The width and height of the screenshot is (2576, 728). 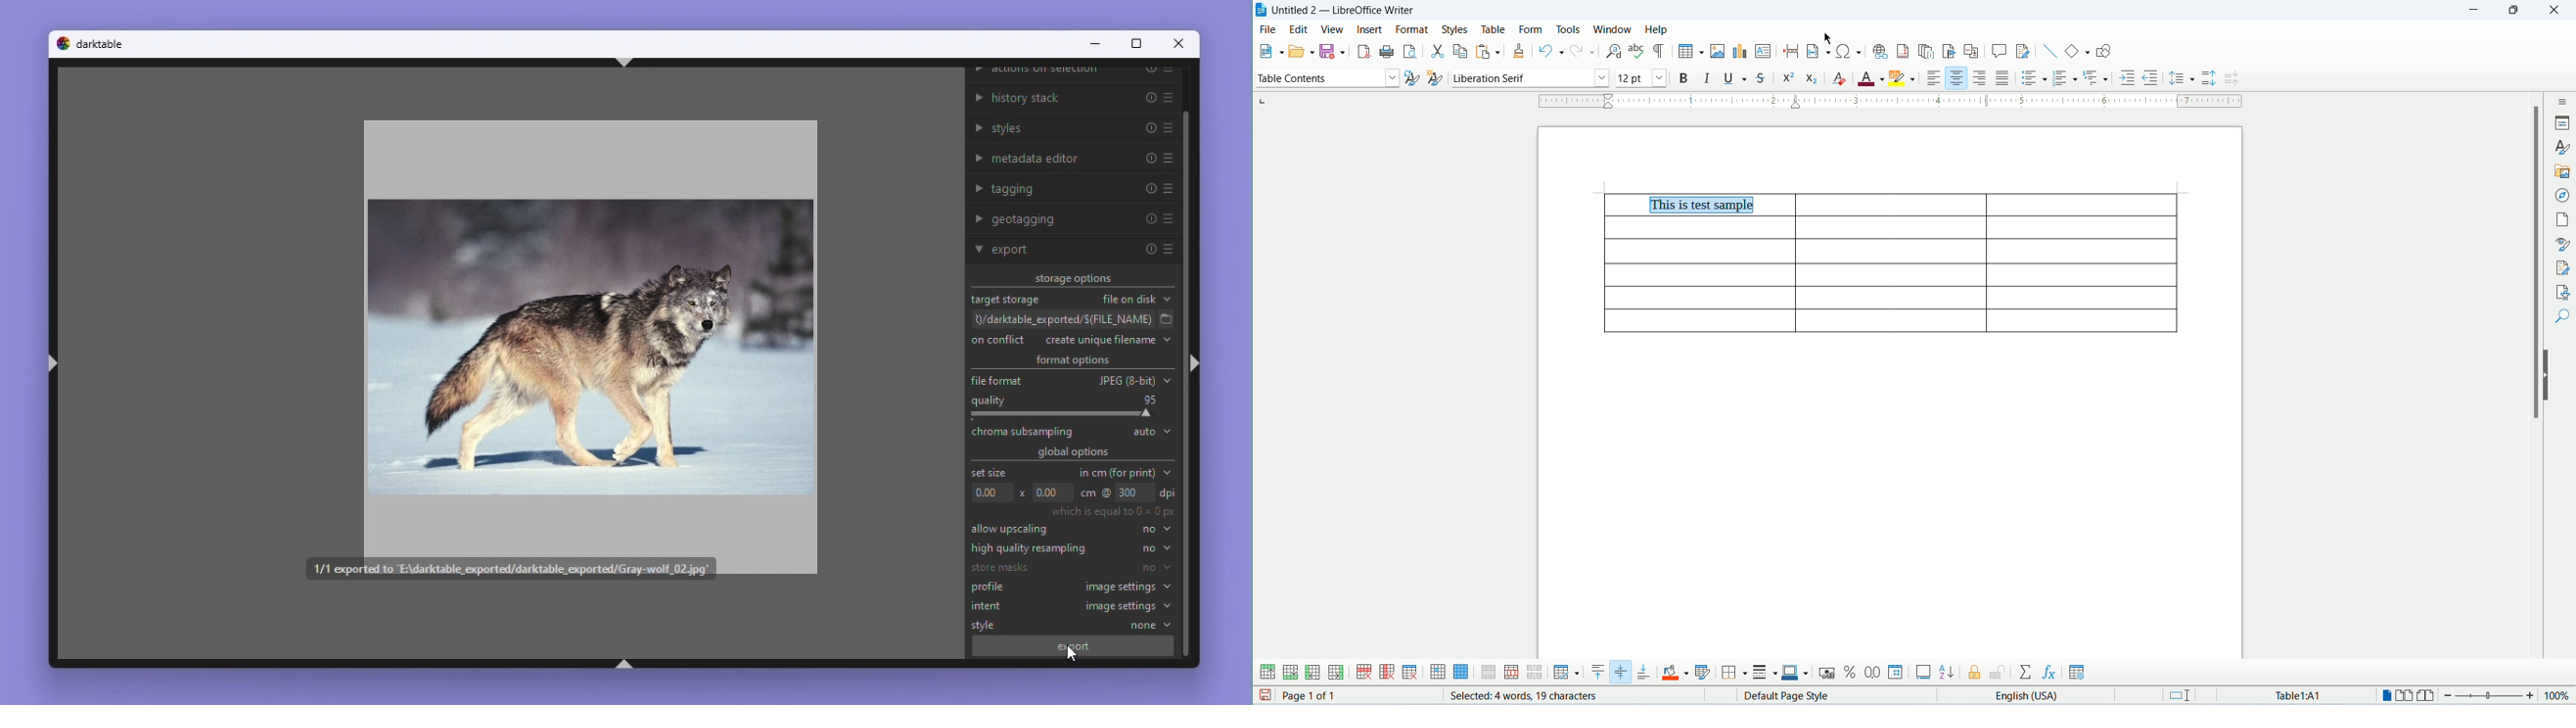 What do you see at coordinates (1718, 52) in the screenshot?
I see `insert image` at bounding box center [1718, 52].